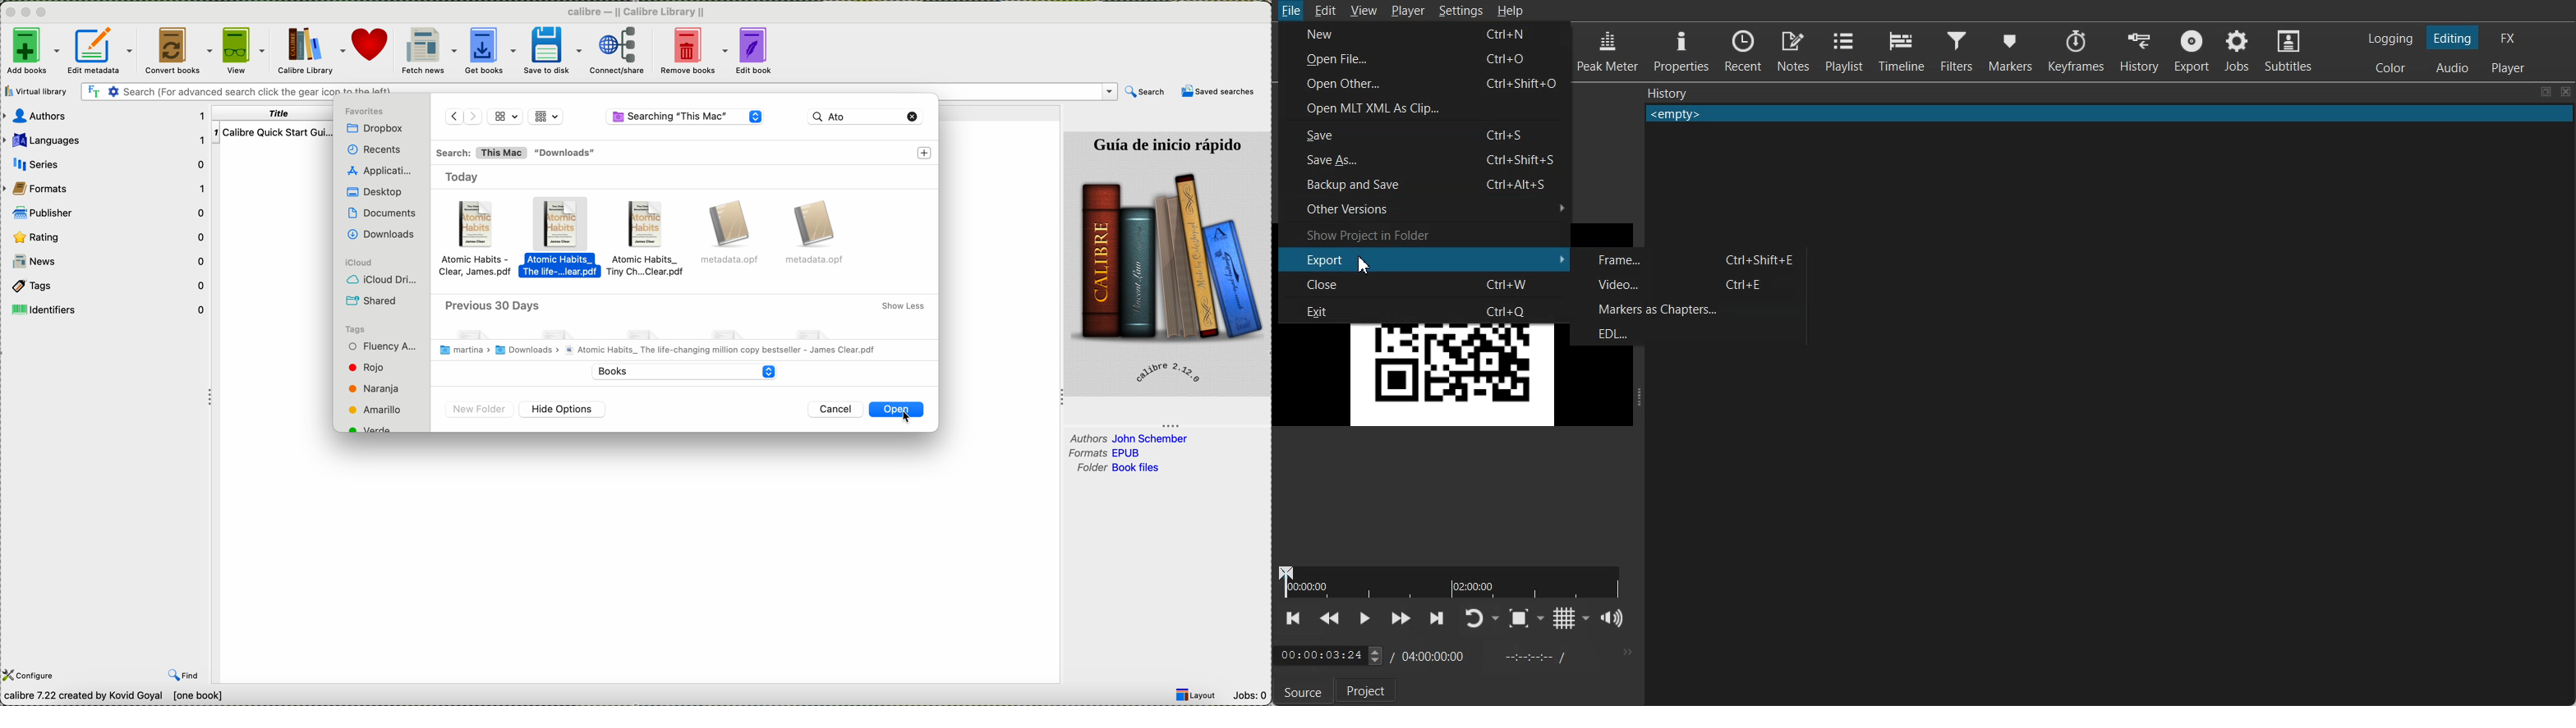  I want to click on Ctrl+Q, so click(1513, 309).